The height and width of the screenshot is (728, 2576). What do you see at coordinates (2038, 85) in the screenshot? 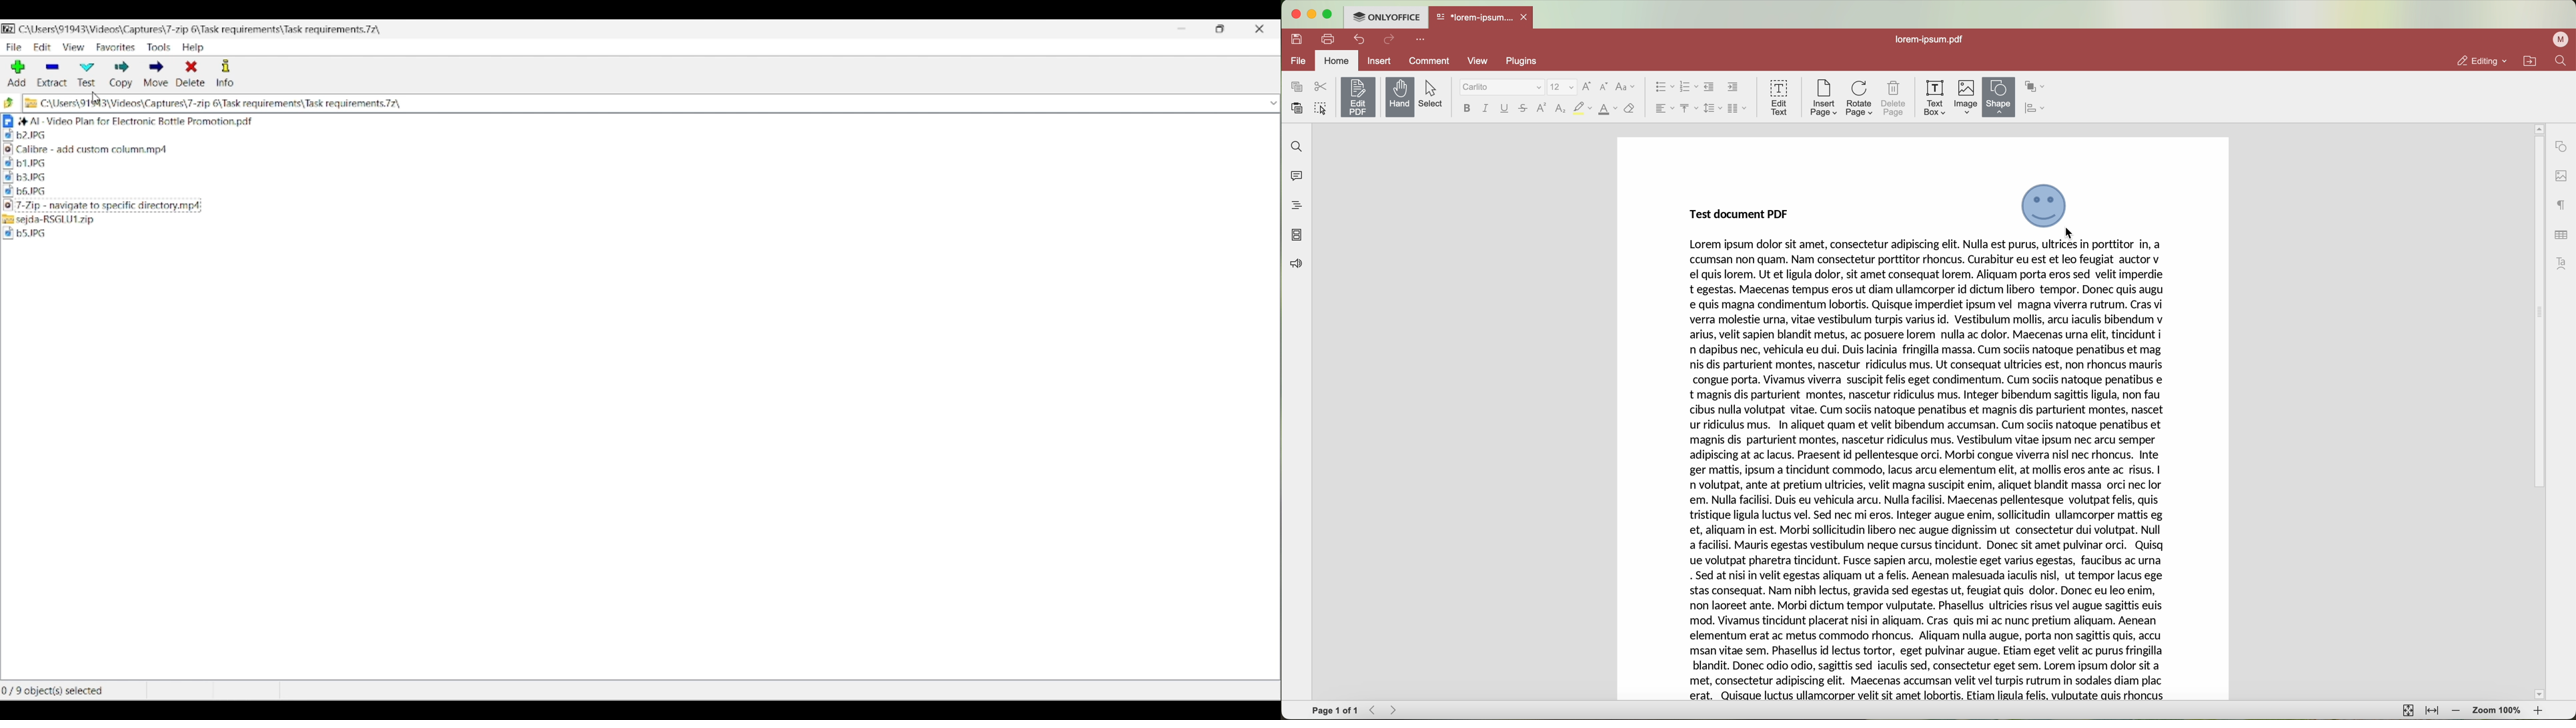
I see `arrange shape` at bounding box center [2038, 85].